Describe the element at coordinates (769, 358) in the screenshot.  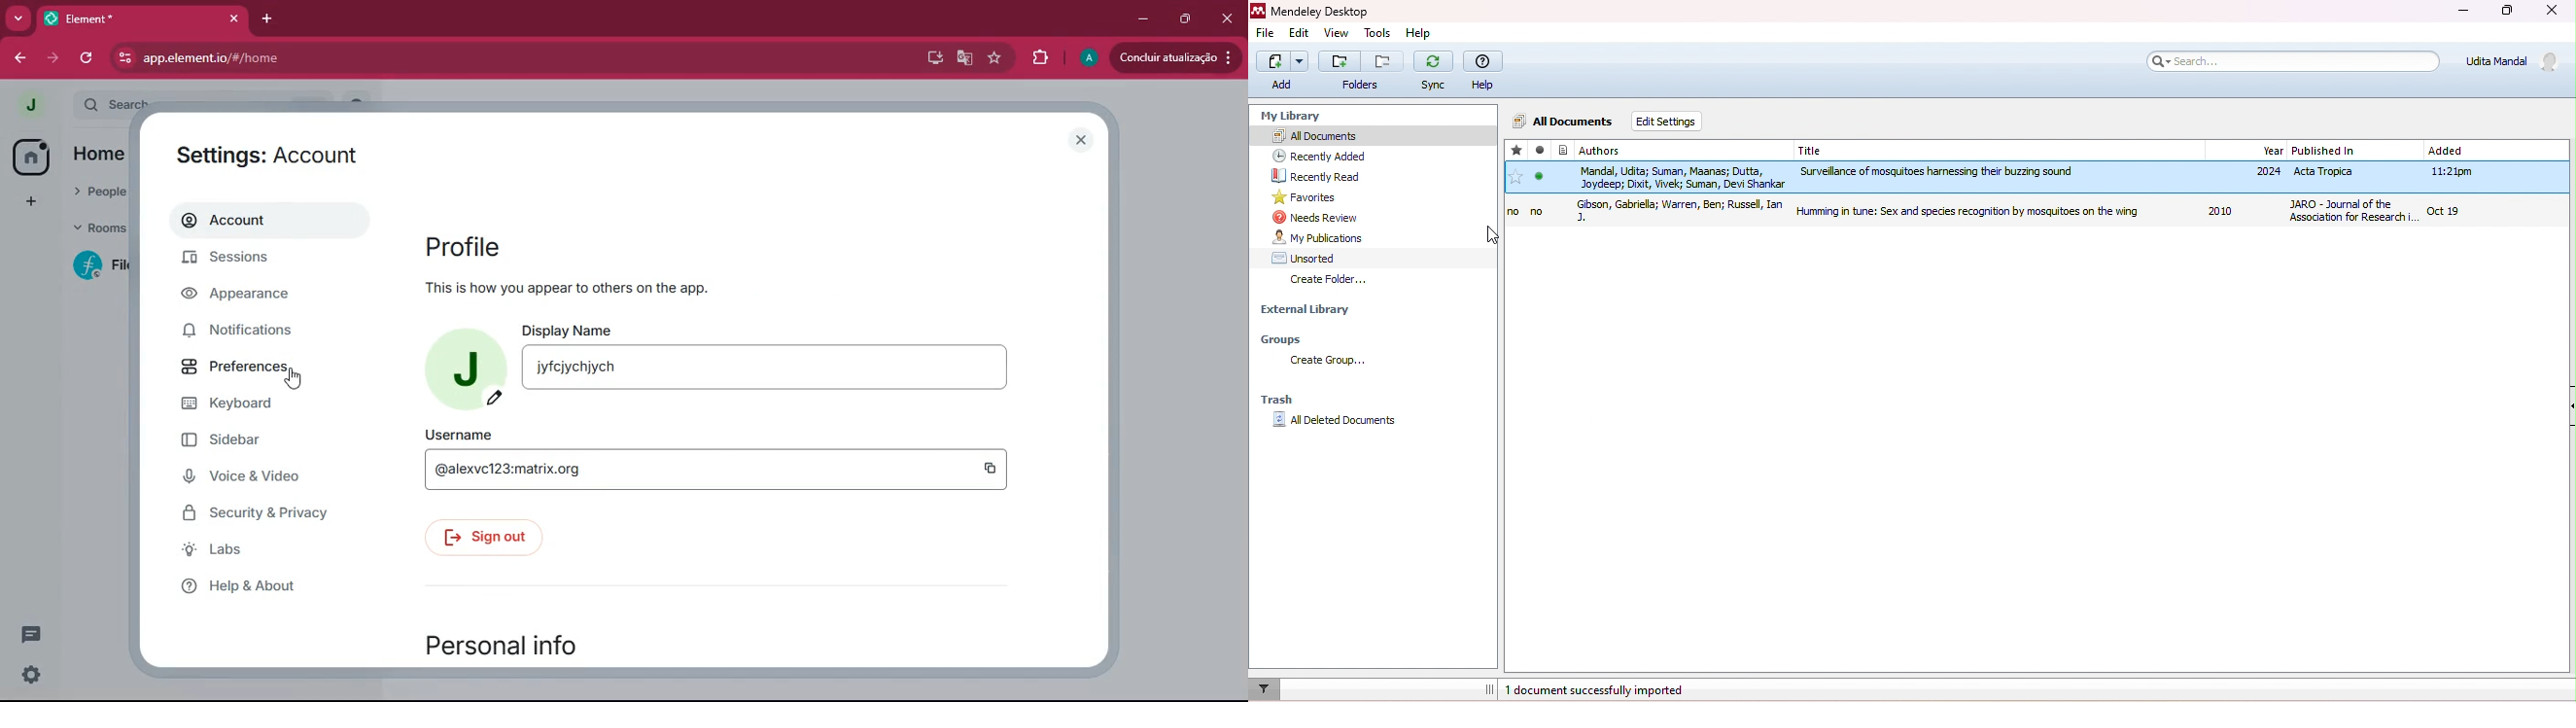
I see `display name jyfcjychjych` at that location.